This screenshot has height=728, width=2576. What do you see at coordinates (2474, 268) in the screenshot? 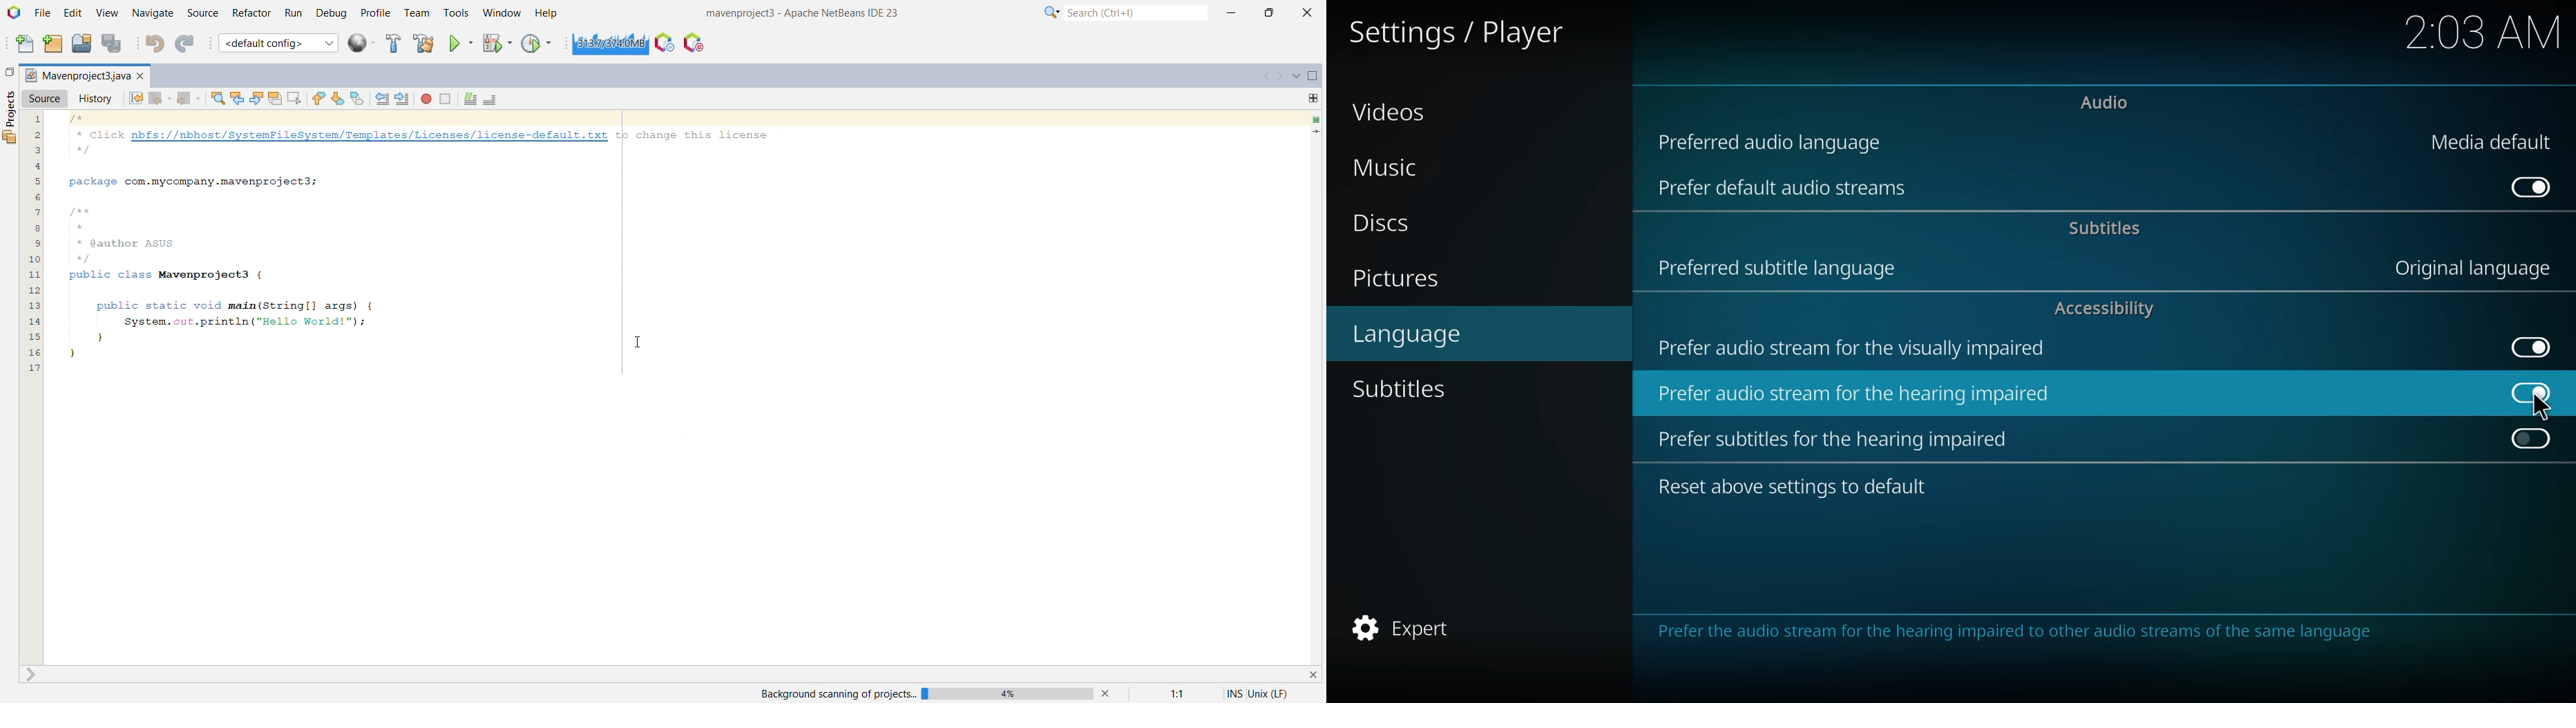
I see `original language` at bounding box center [2474, 268].